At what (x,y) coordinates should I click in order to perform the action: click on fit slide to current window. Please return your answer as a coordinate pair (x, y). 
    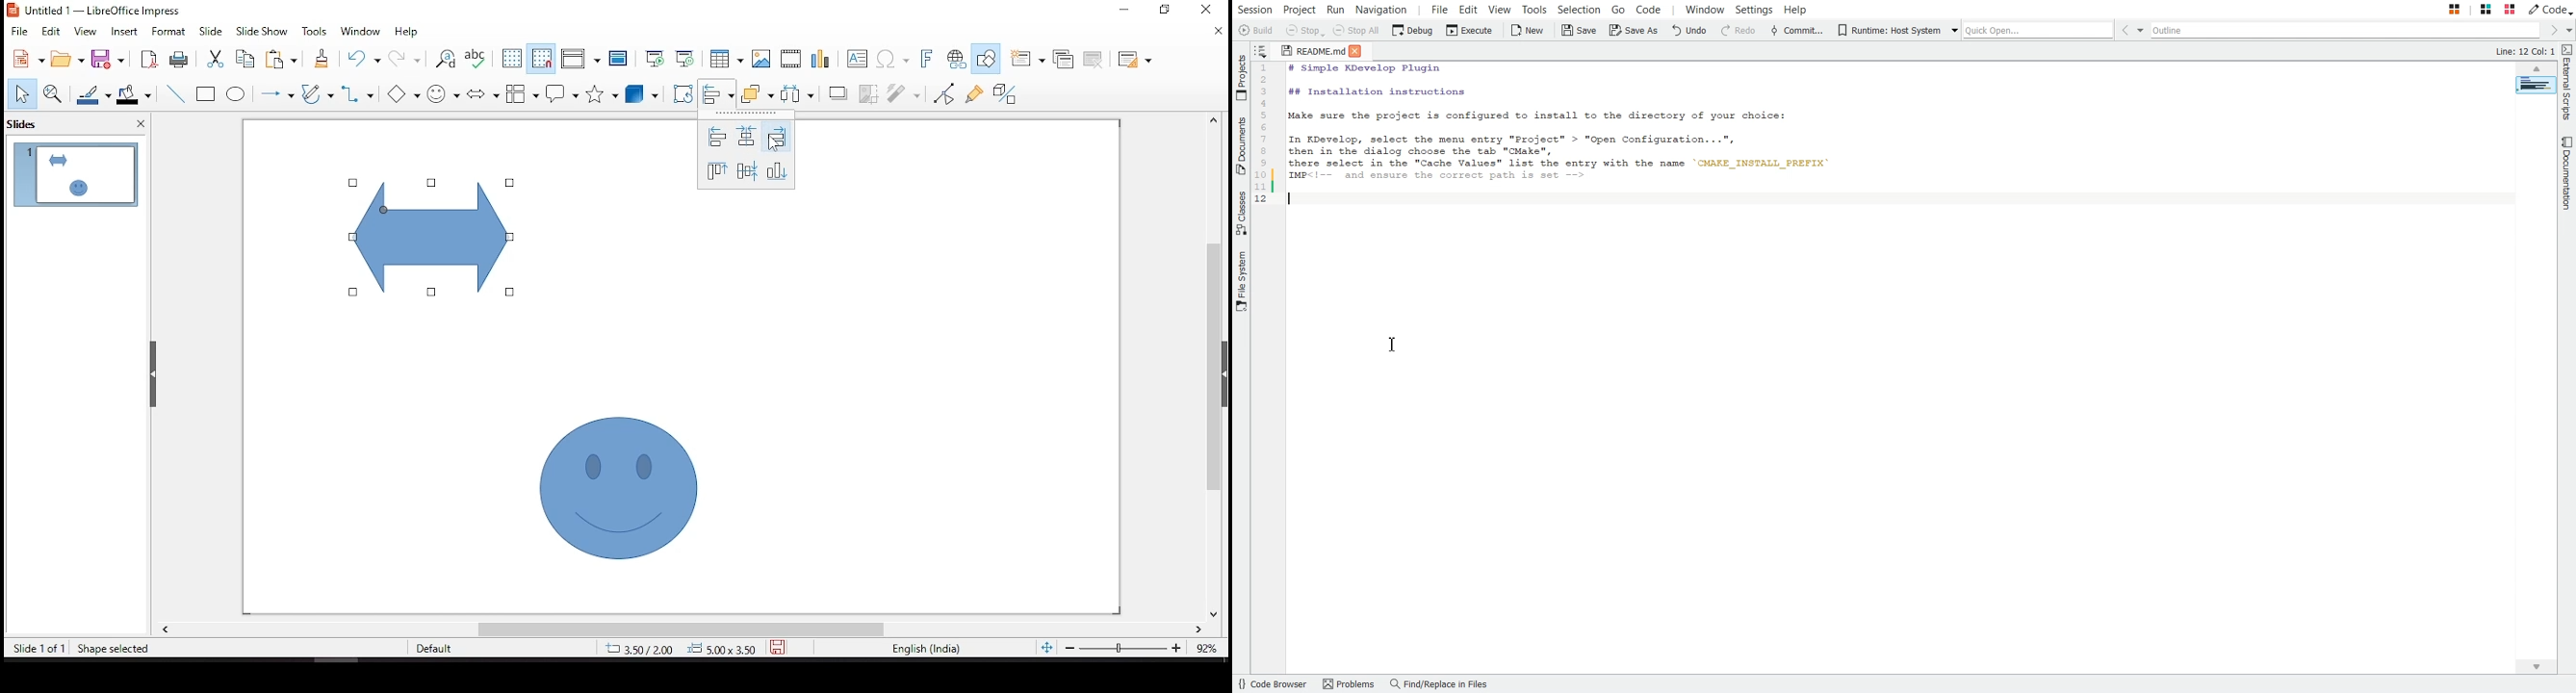
    Looking at the image, I should click on (1044, 647).